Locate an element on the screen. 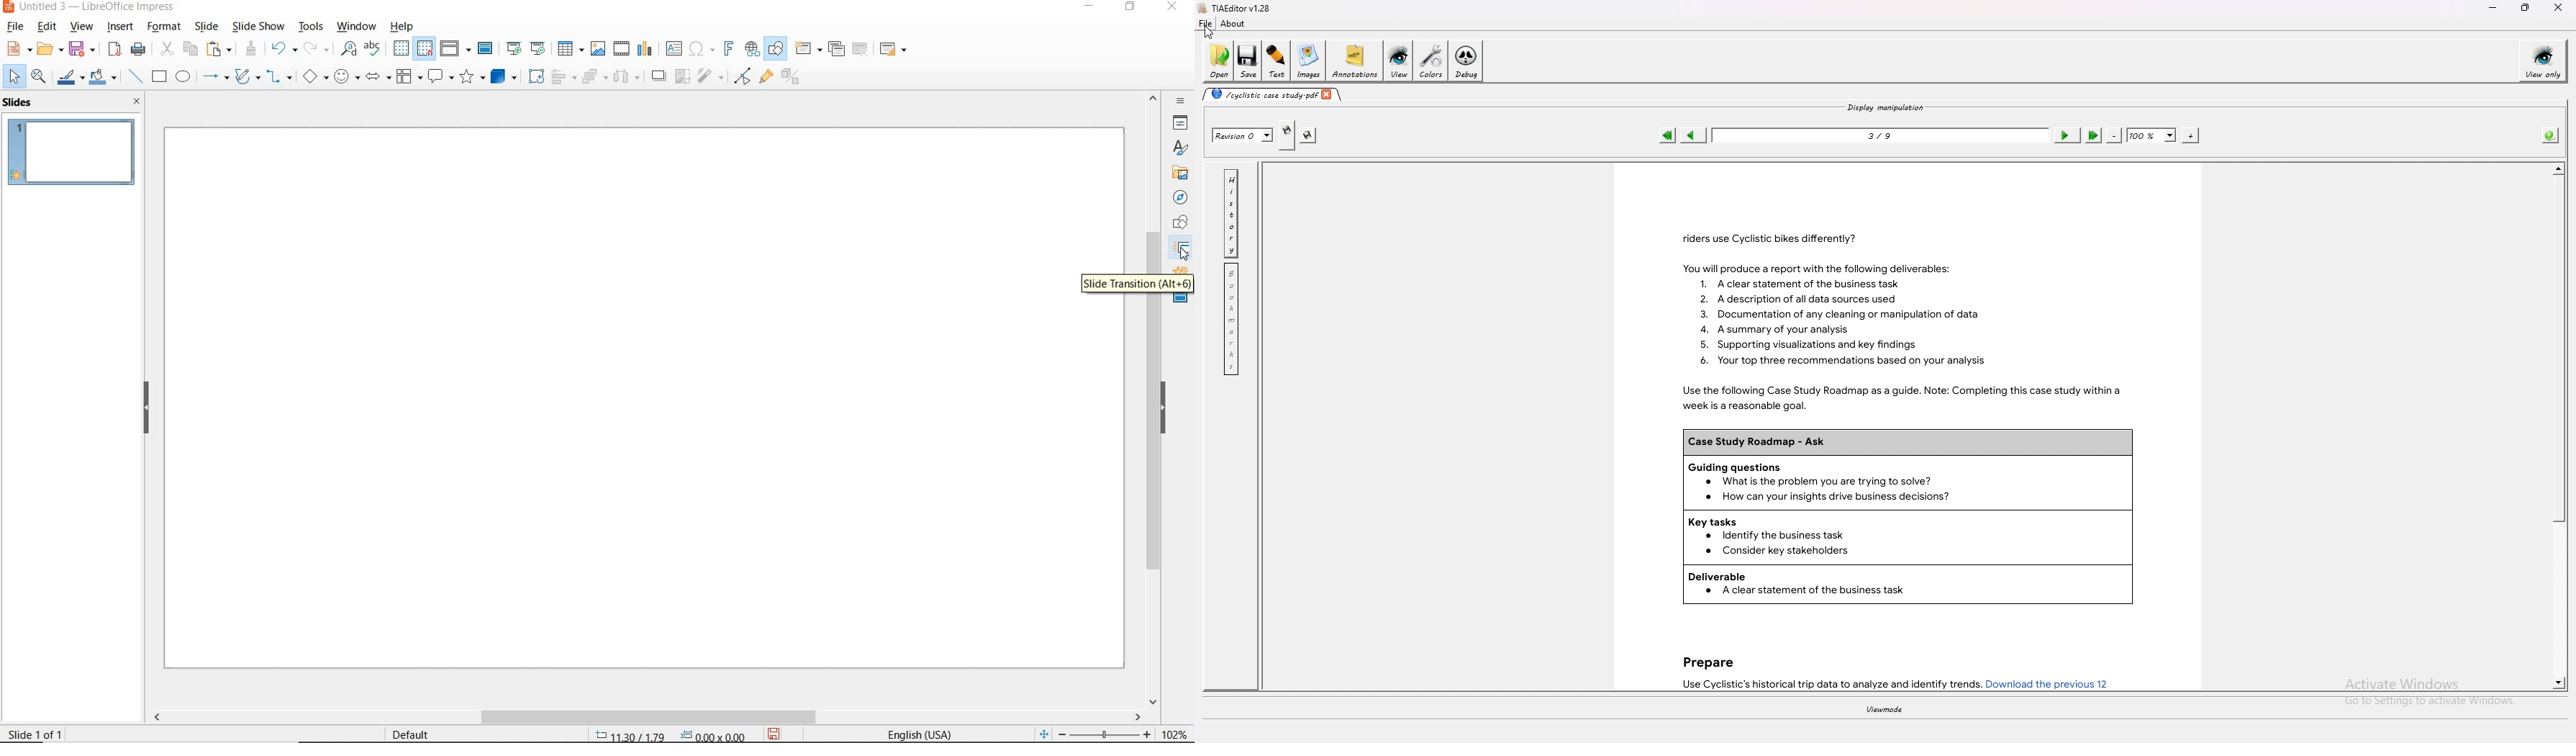  TABLE is located at coordinates (571, 49).